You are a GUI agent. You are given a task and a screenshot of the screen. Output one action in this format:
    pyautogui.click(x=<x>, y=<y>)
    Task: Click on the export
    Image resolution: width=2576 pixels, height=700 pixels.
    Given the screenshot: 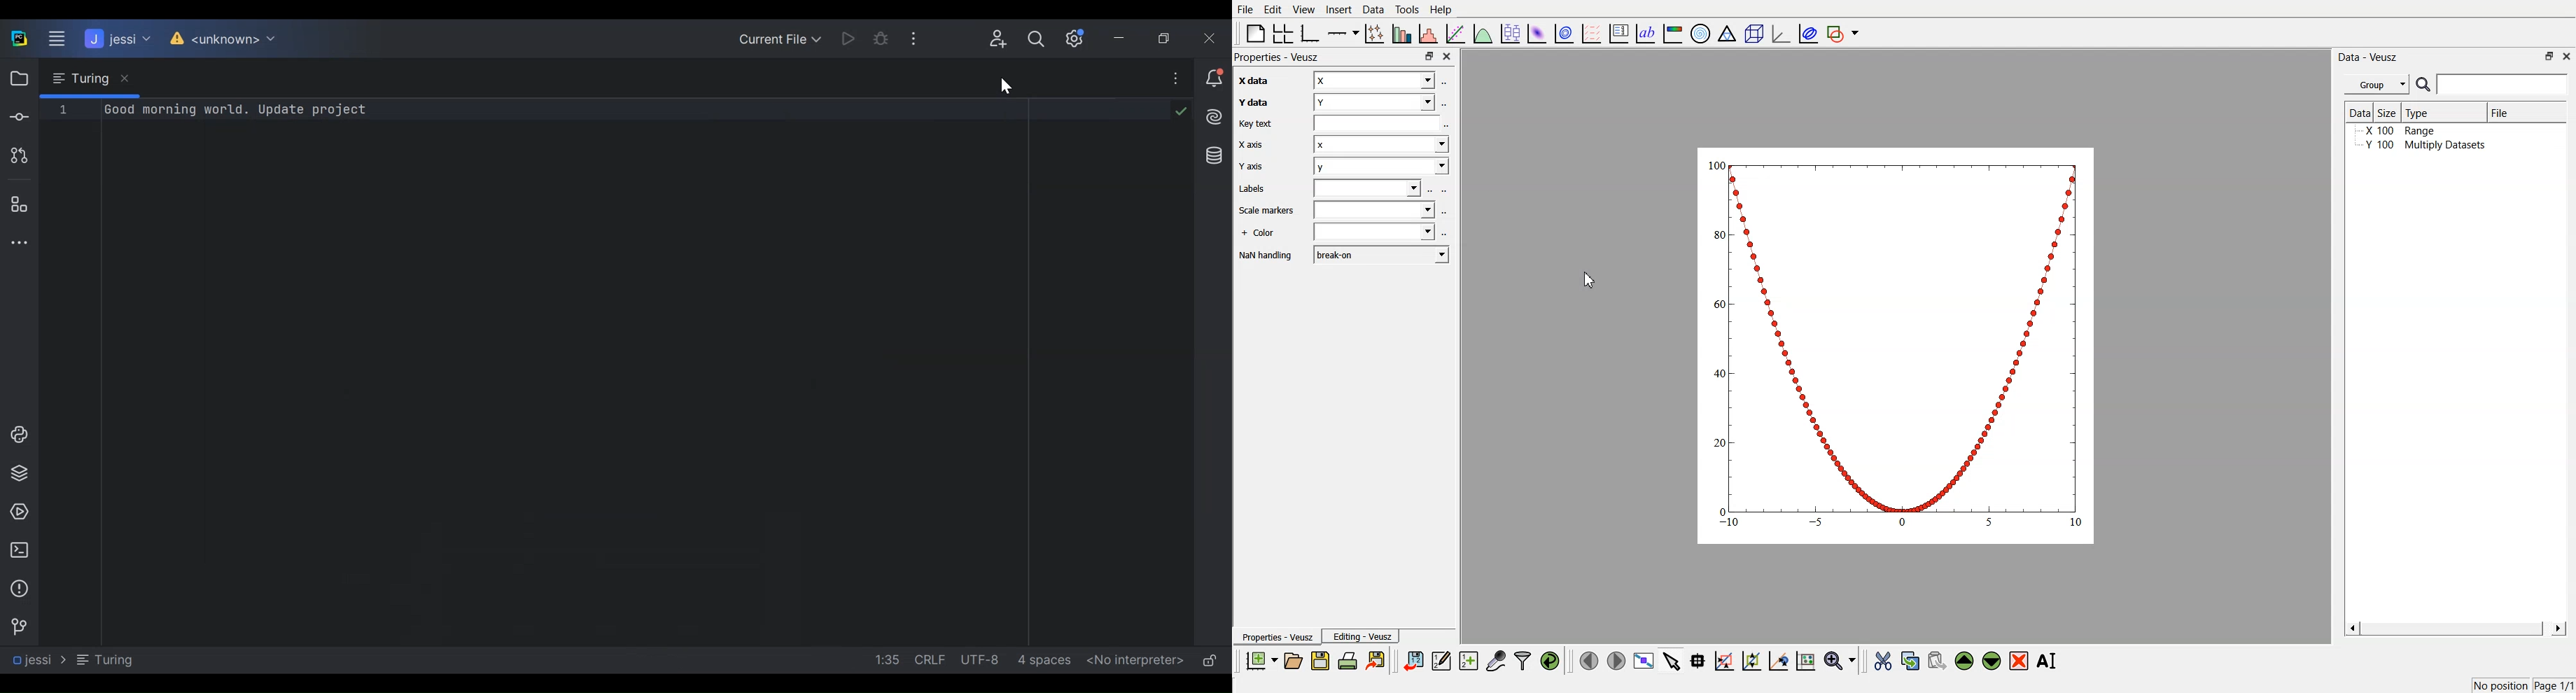 What is the action you would take?
    pyautogui.click(x=1377, y=660)
    